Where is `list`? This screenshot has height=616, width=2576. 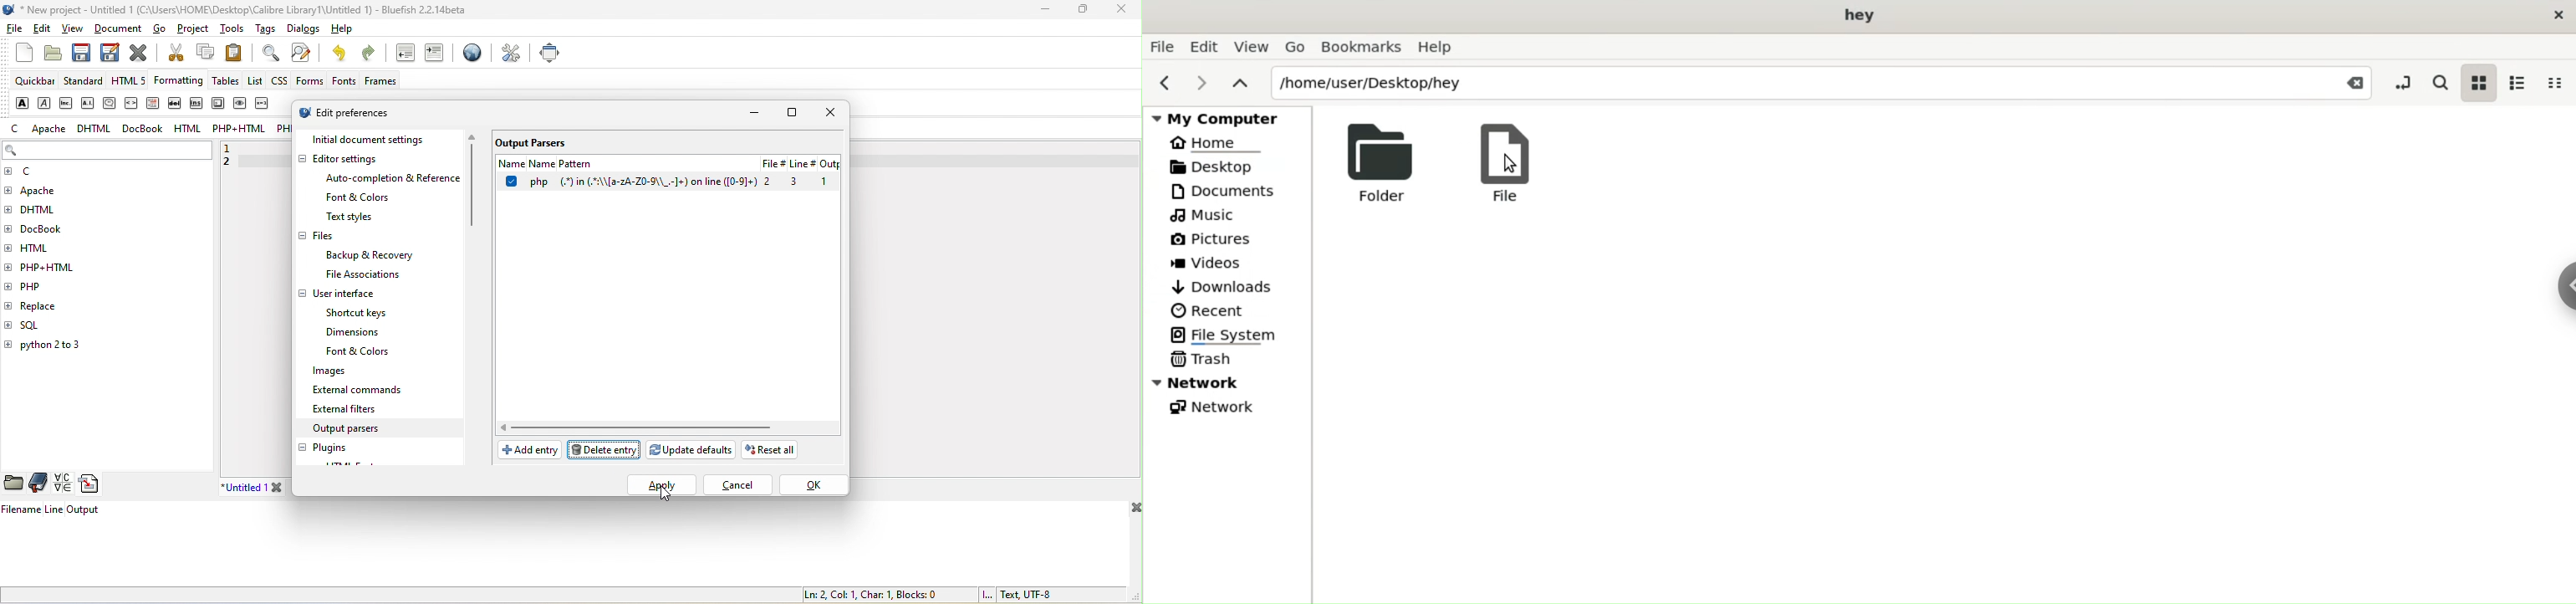 list is located at coordinates (255, 80).